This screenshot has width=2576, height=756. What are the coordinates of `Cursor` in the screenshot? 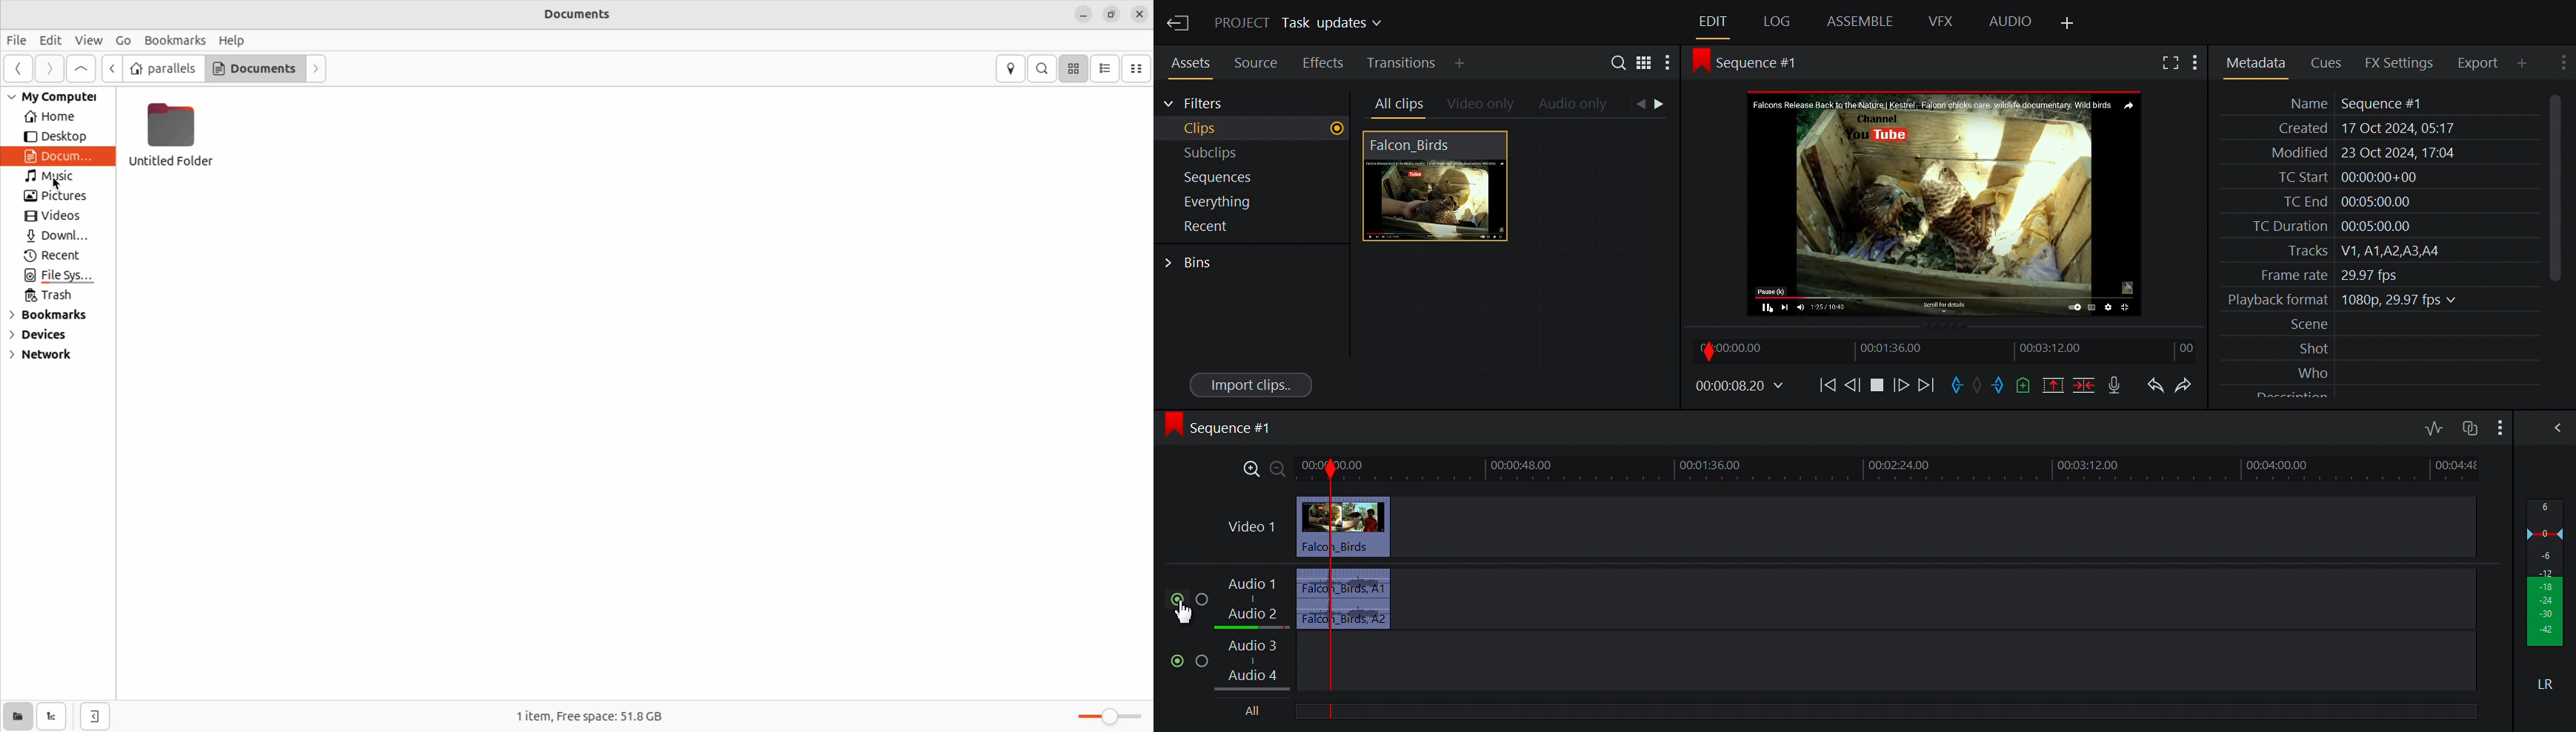 It's located at (1185, 613).